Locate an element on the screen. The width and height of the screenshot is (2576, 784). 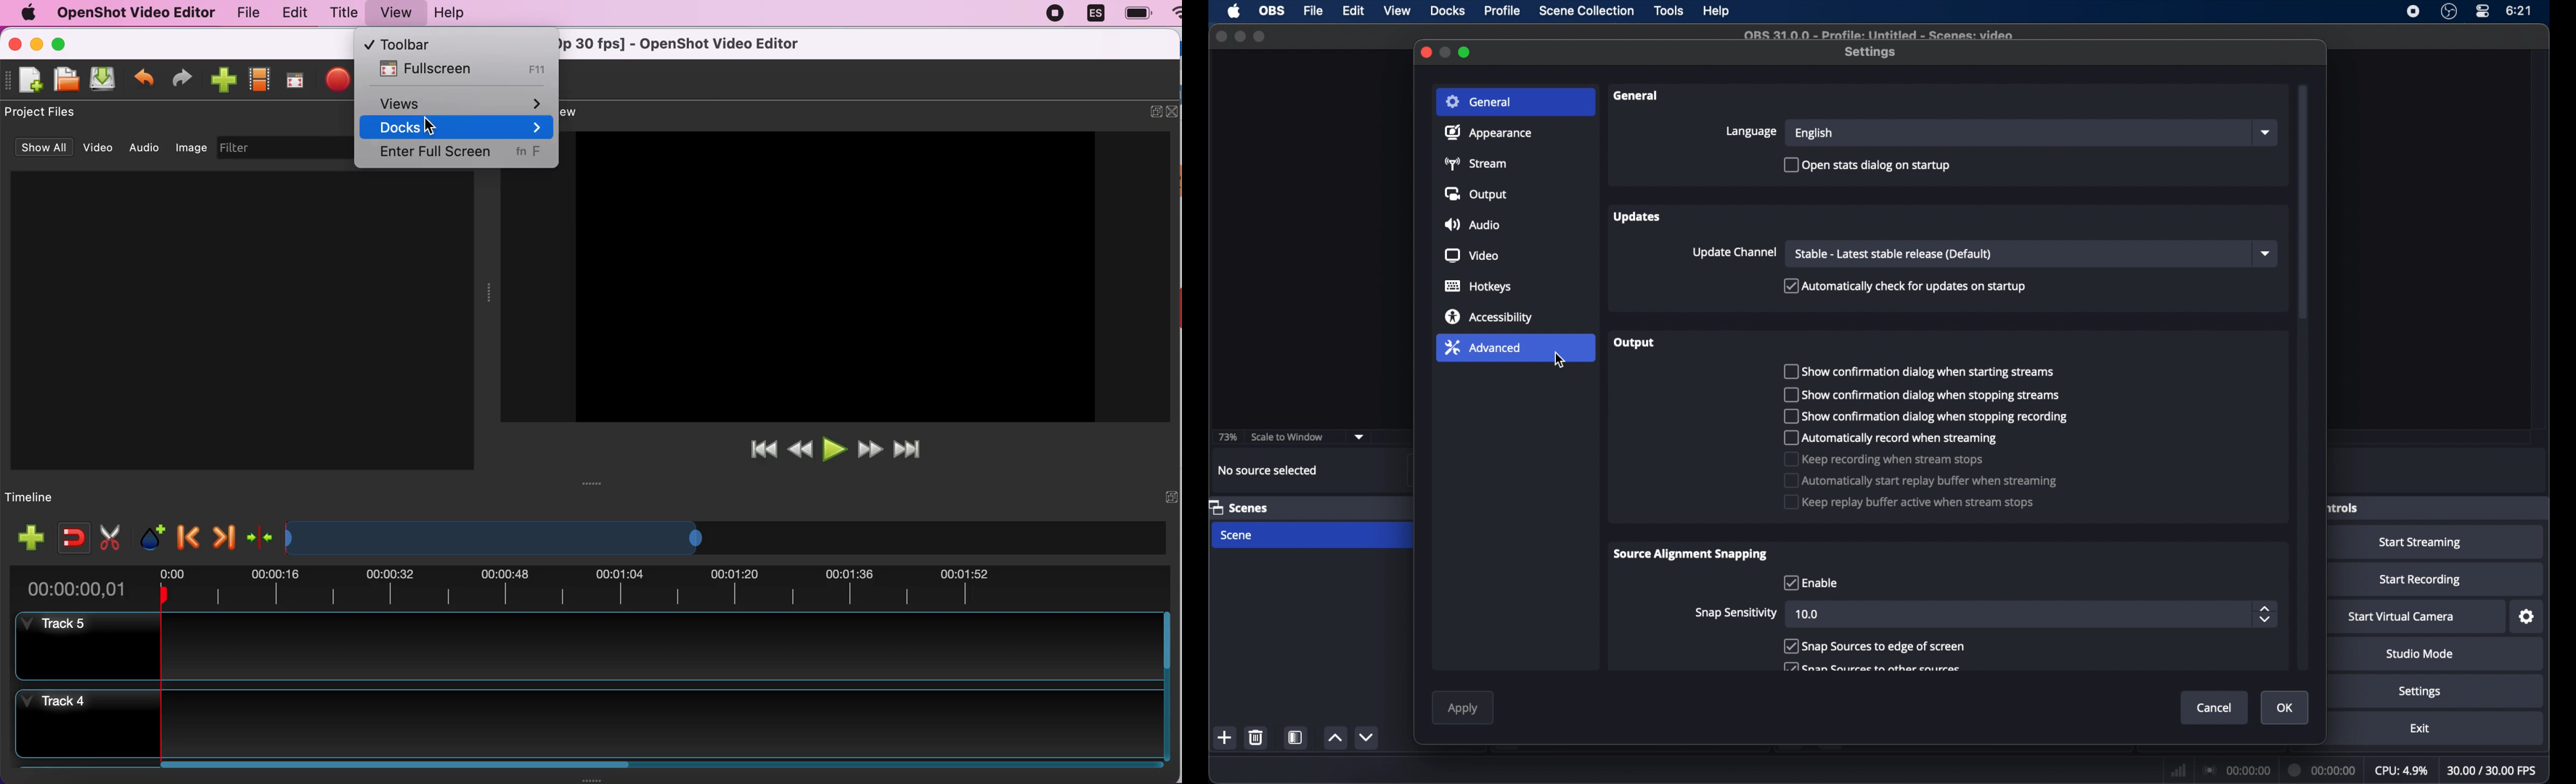
wifi is located at coordinates (1175, 18).